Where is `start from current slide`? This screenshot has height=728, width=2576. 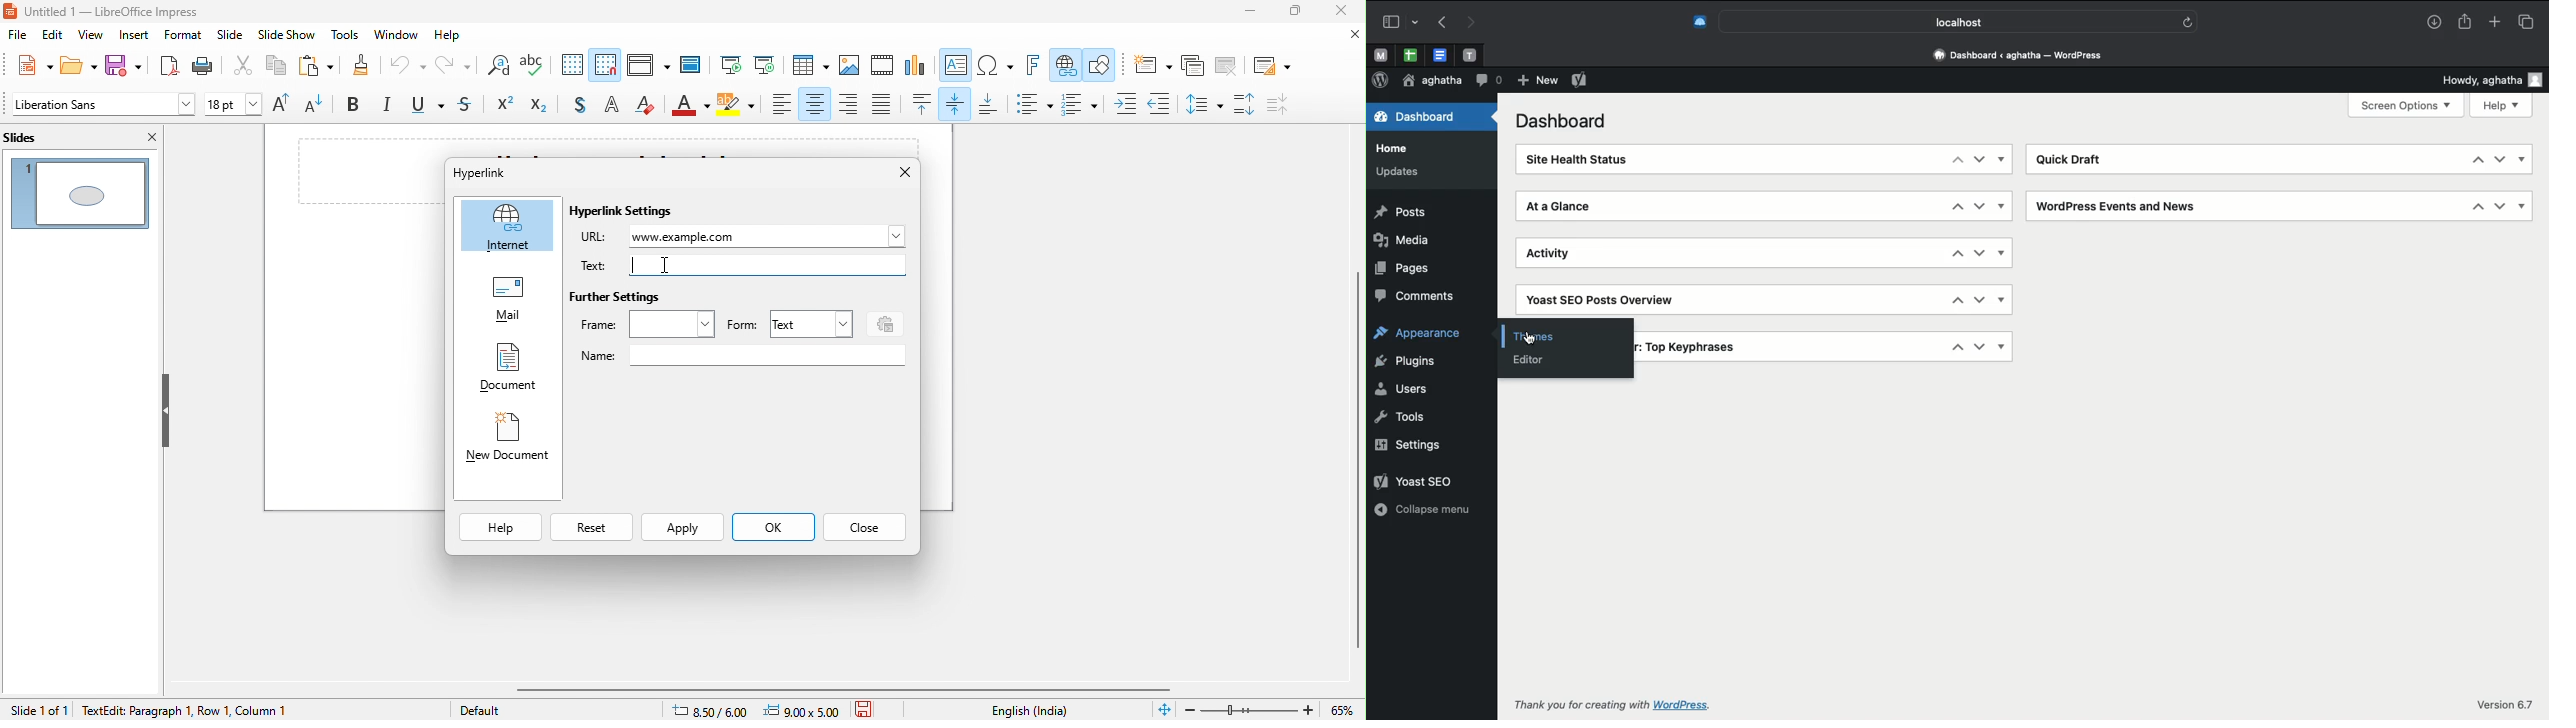
start from current slide is located at coordinates (764, 65).